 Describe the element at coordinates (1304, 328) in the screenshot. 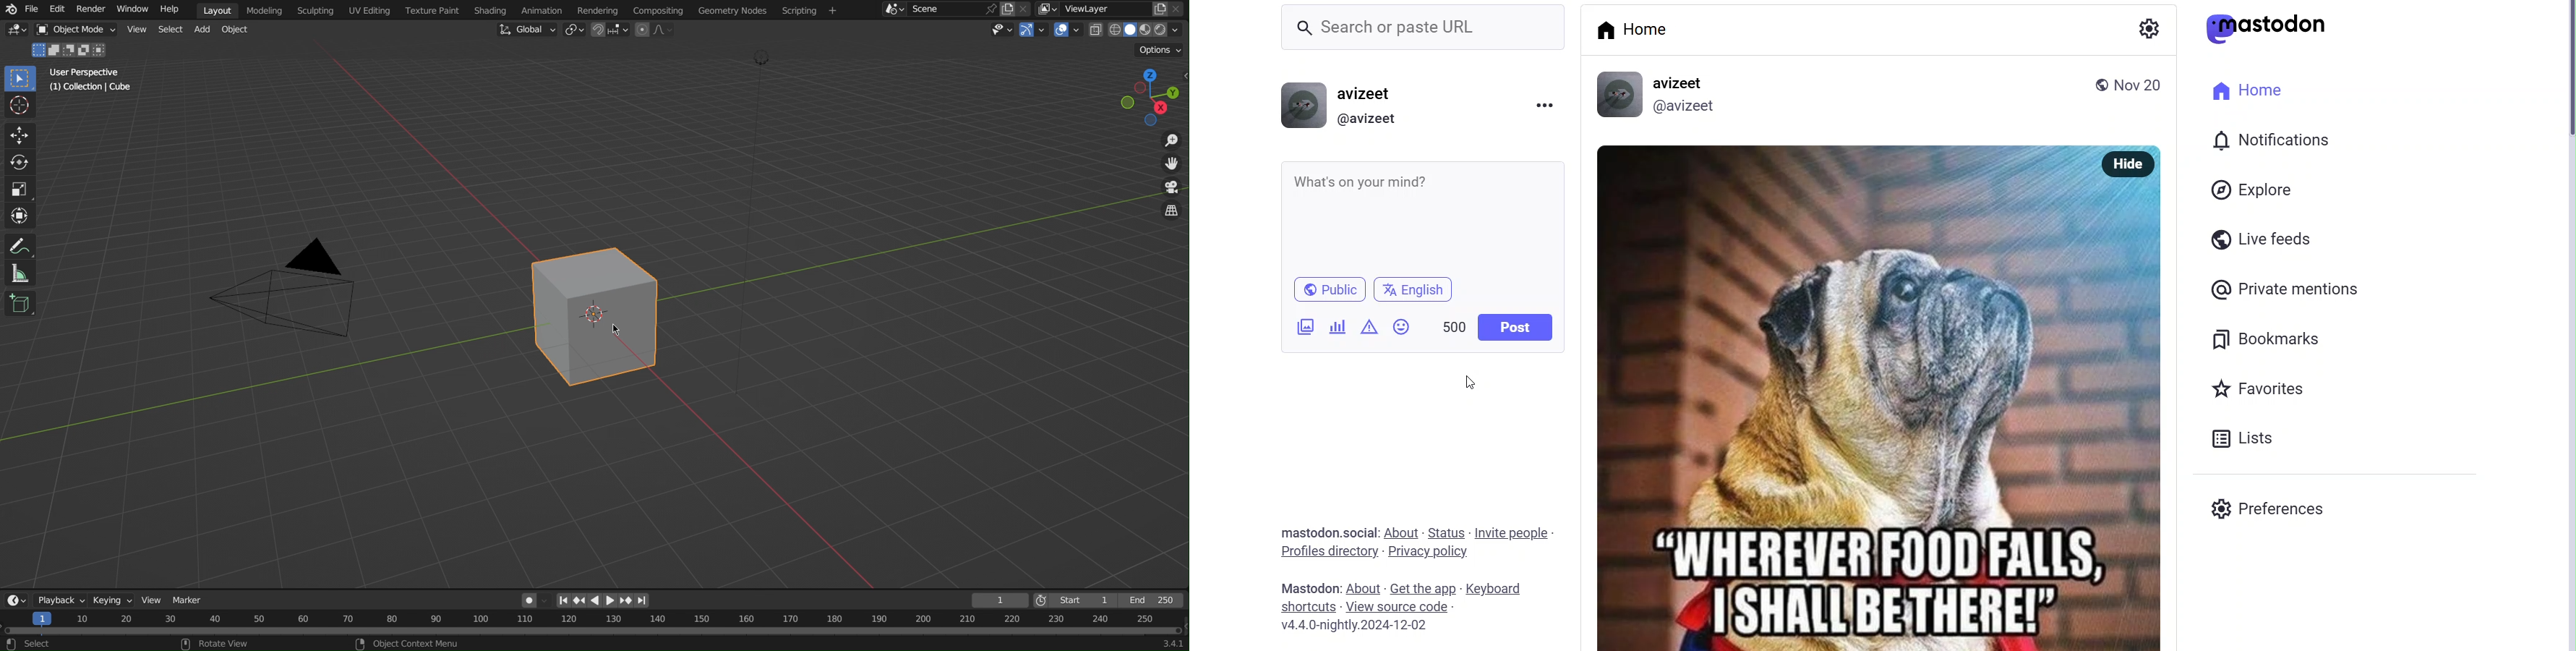

I see `add images` at that location.